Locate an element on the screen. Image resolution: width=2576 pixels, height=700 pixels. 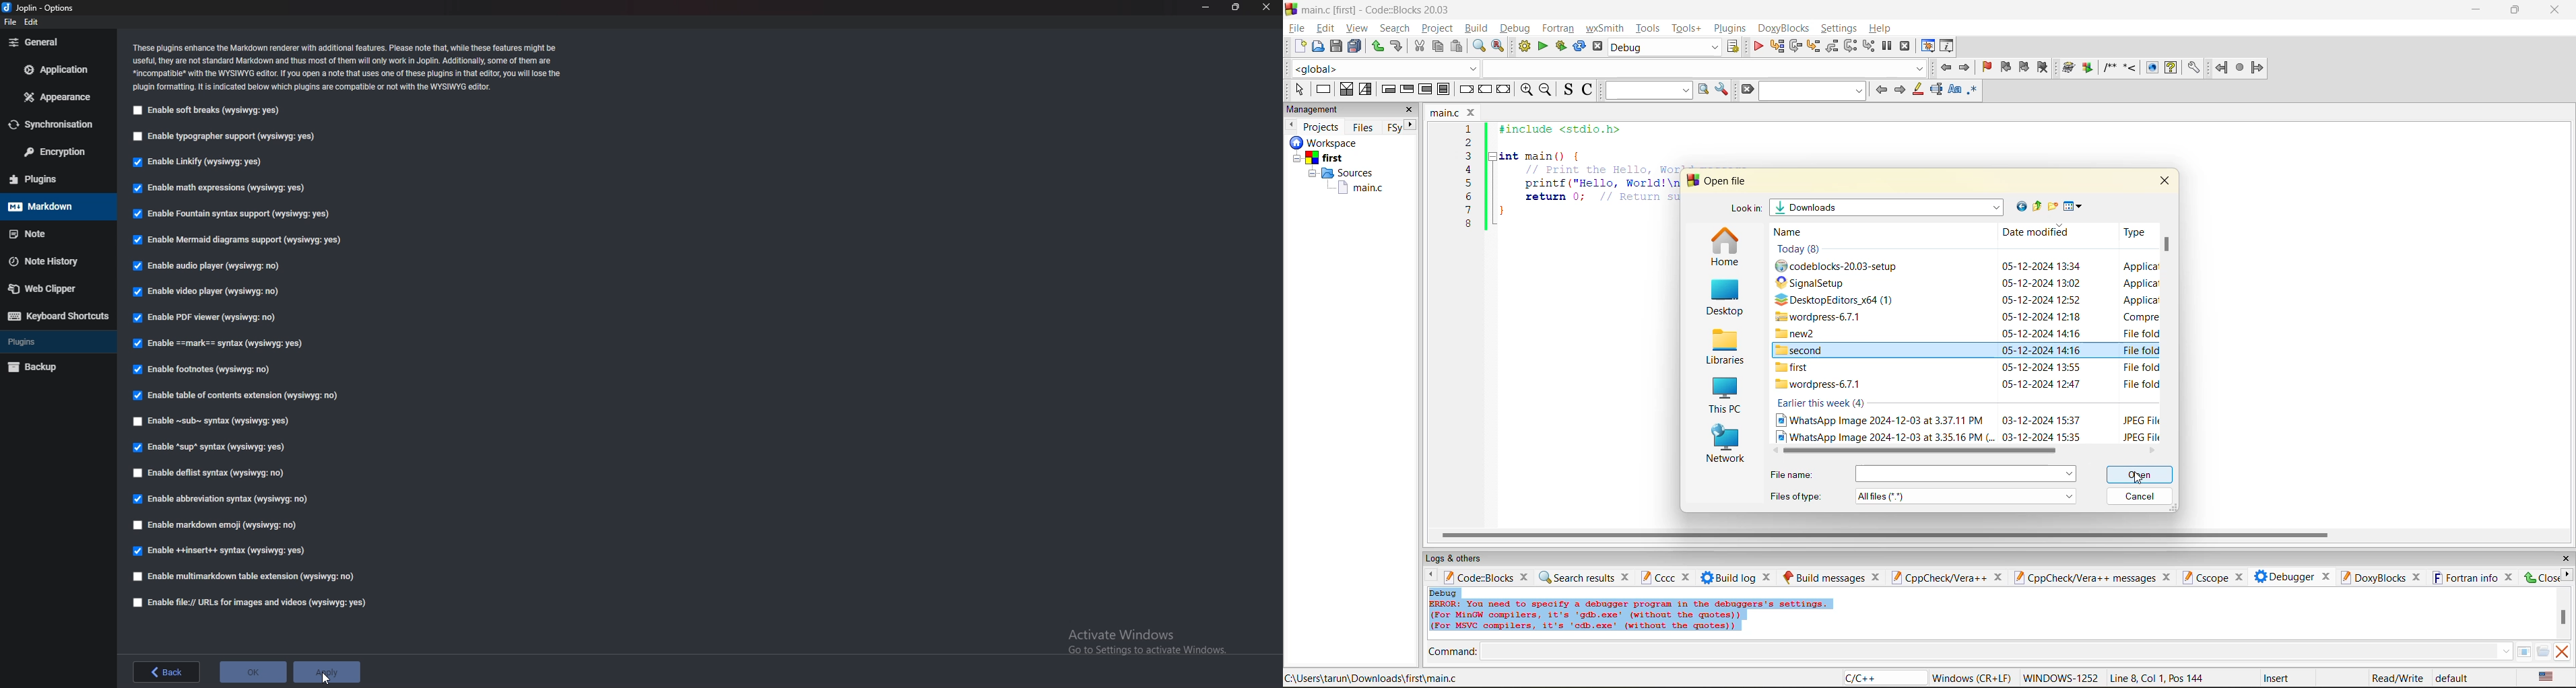
step out is located at coordinates (1831, 46).